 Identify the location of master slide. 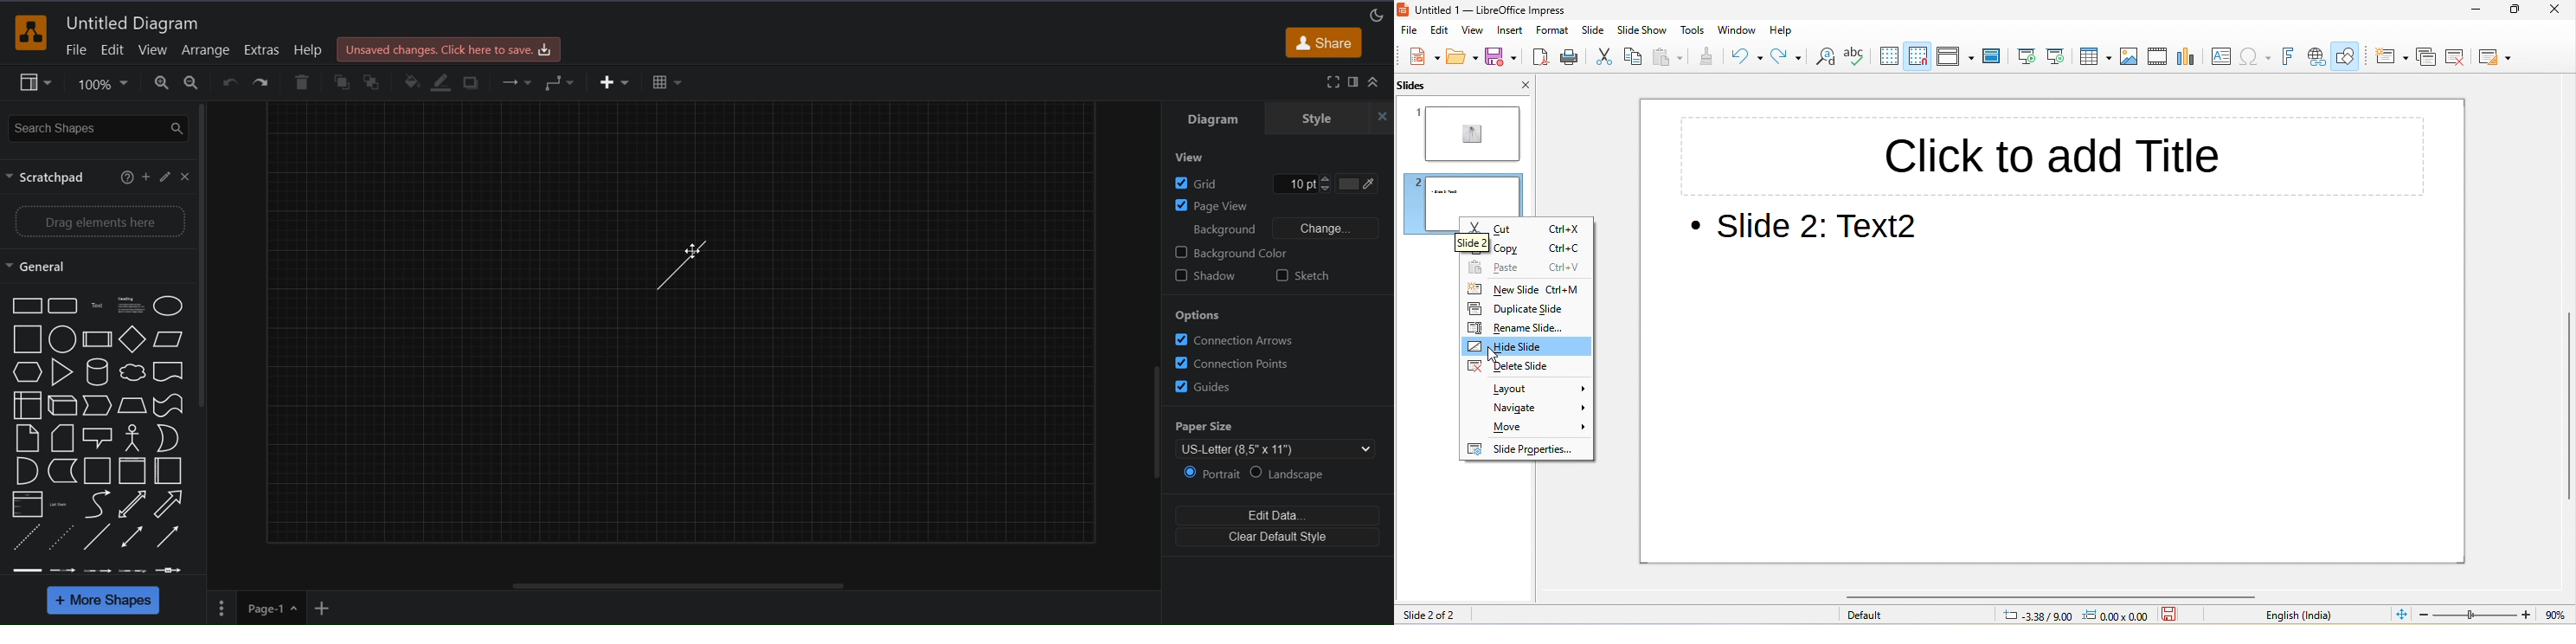
(1992, 57).